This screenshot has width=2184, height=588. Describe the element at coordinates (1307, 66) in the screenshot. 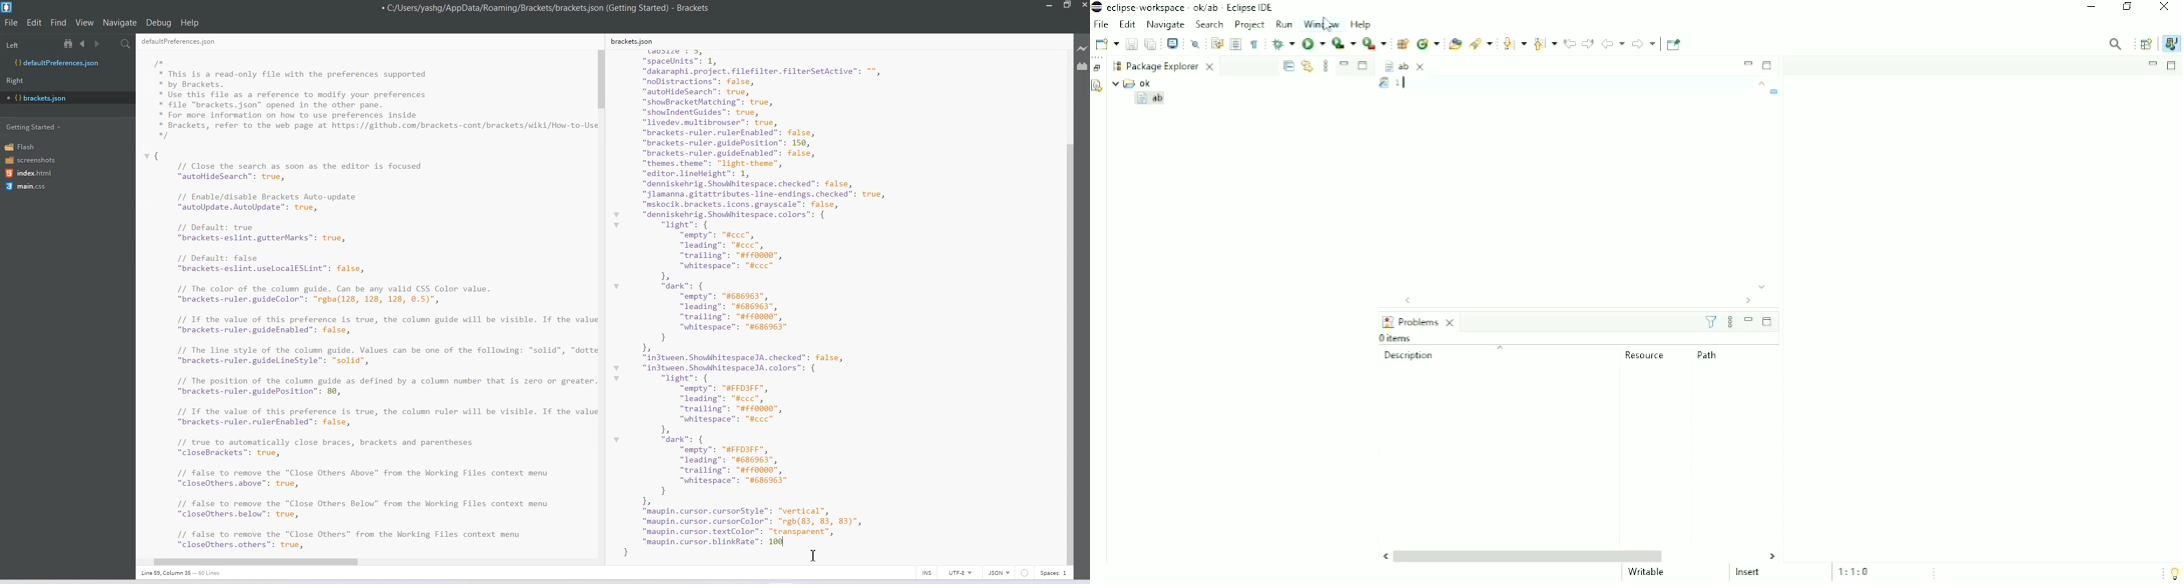

I see `Link with Editor` at that location.